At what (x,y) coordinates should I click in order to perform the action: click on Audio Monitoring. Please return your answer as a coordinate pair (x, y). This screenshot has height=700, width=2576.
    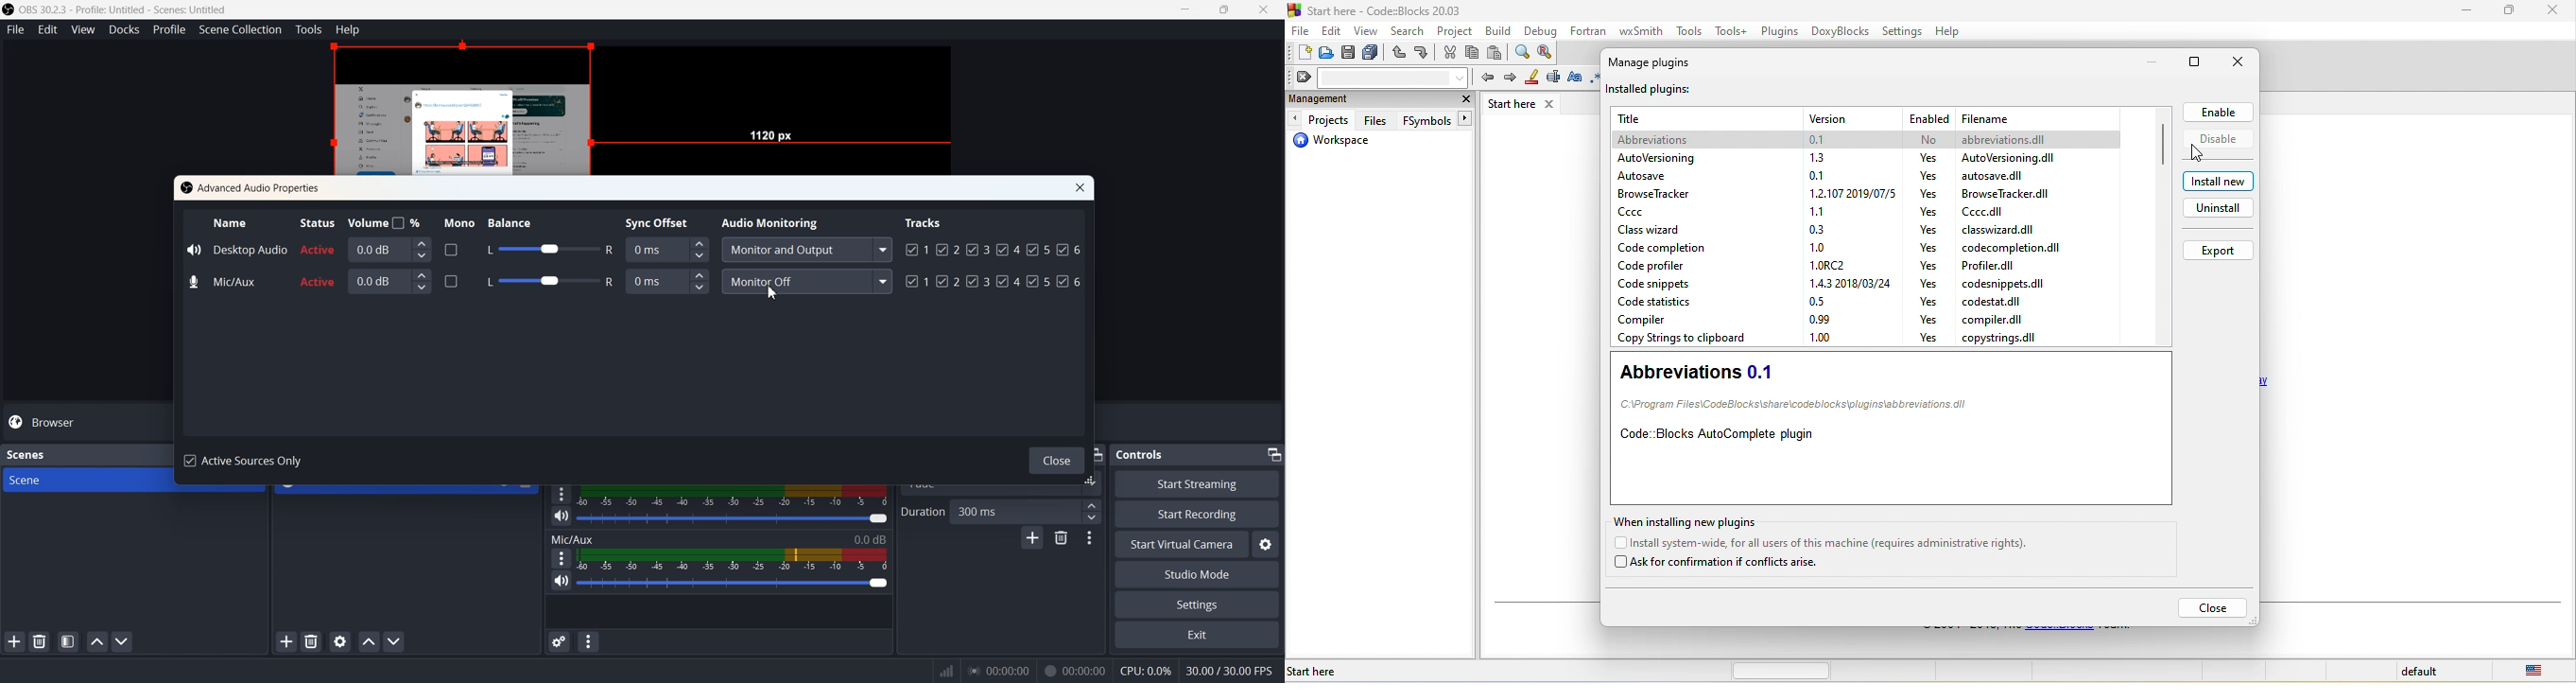
    Looking at the image, I should click on (774, 221).